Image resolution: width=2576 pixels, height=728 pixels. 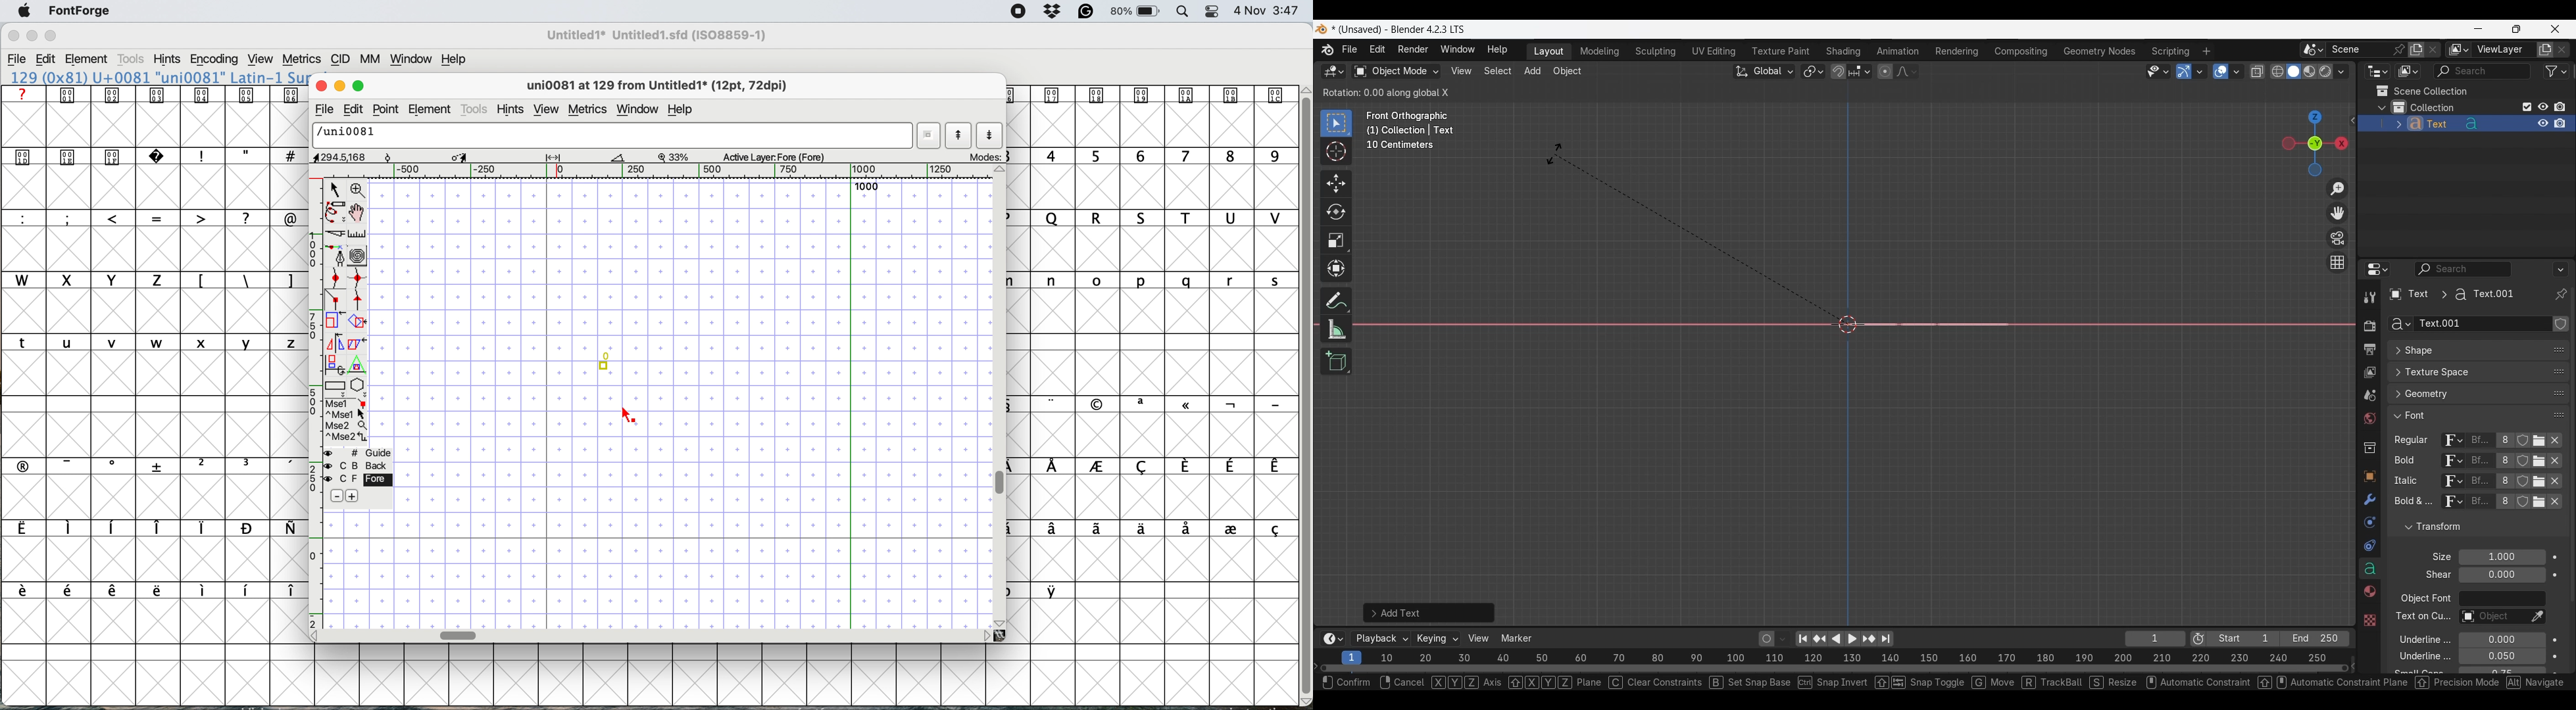 What do you see at coordinates (2369, 350) in the screenshot?
I see `Output` at bounding box center [2369, 350].